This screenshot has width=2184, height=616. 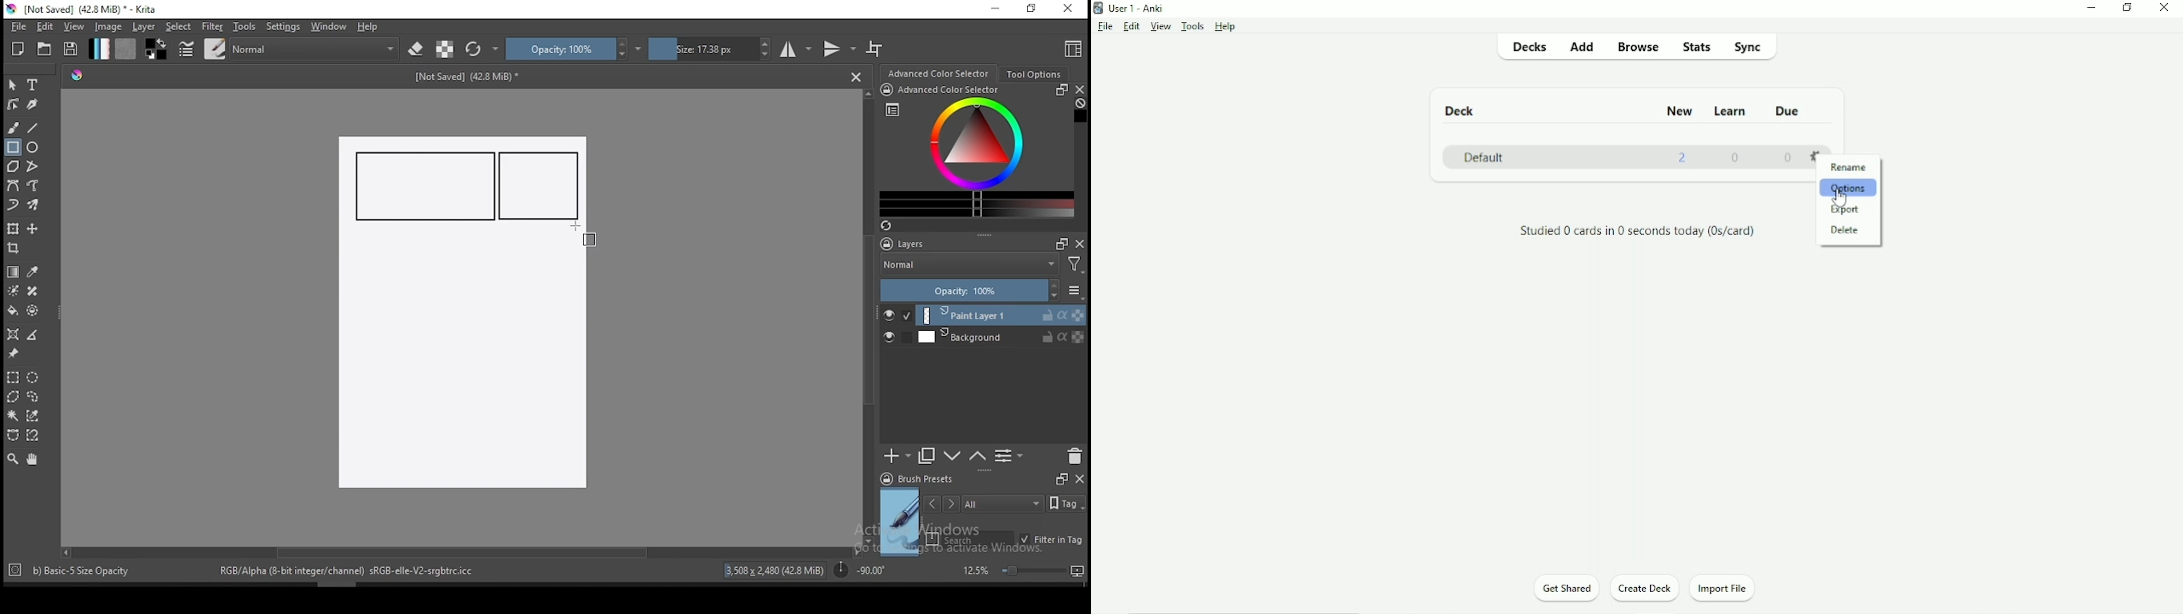 I want to click on freehand selection tool, so click(x=33, y=397).